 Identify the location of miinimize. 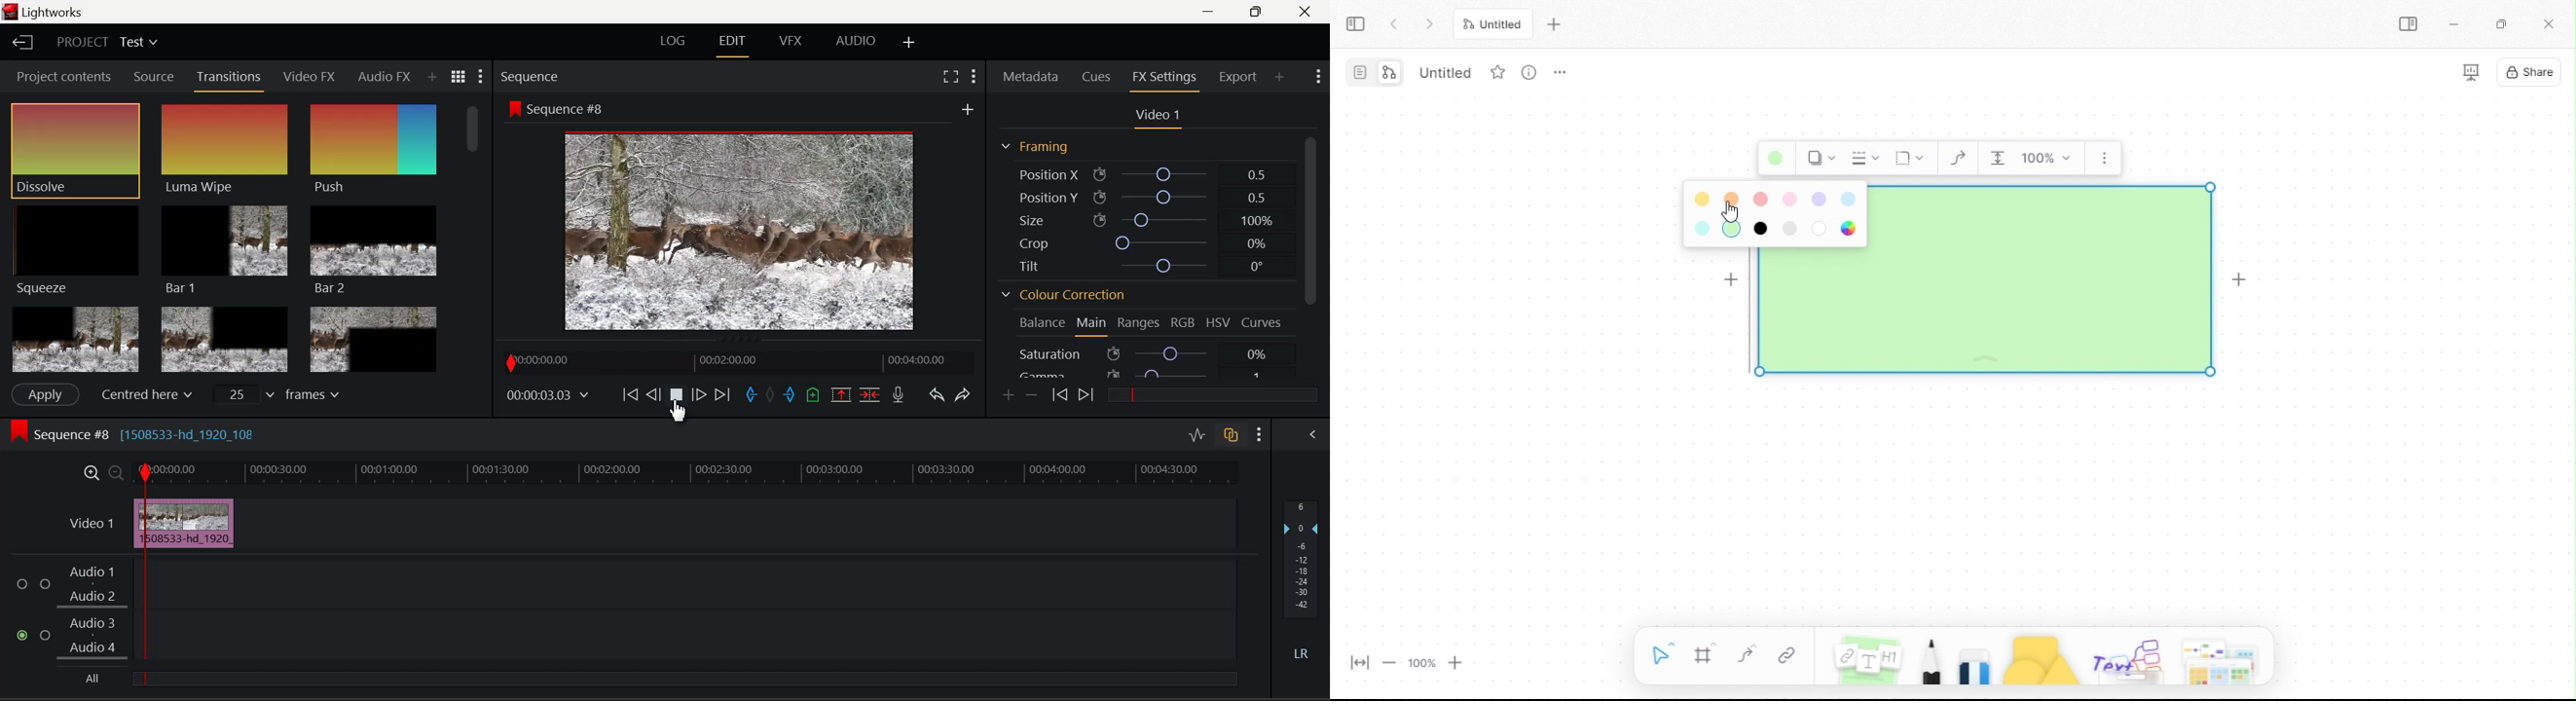
(2457, 24).